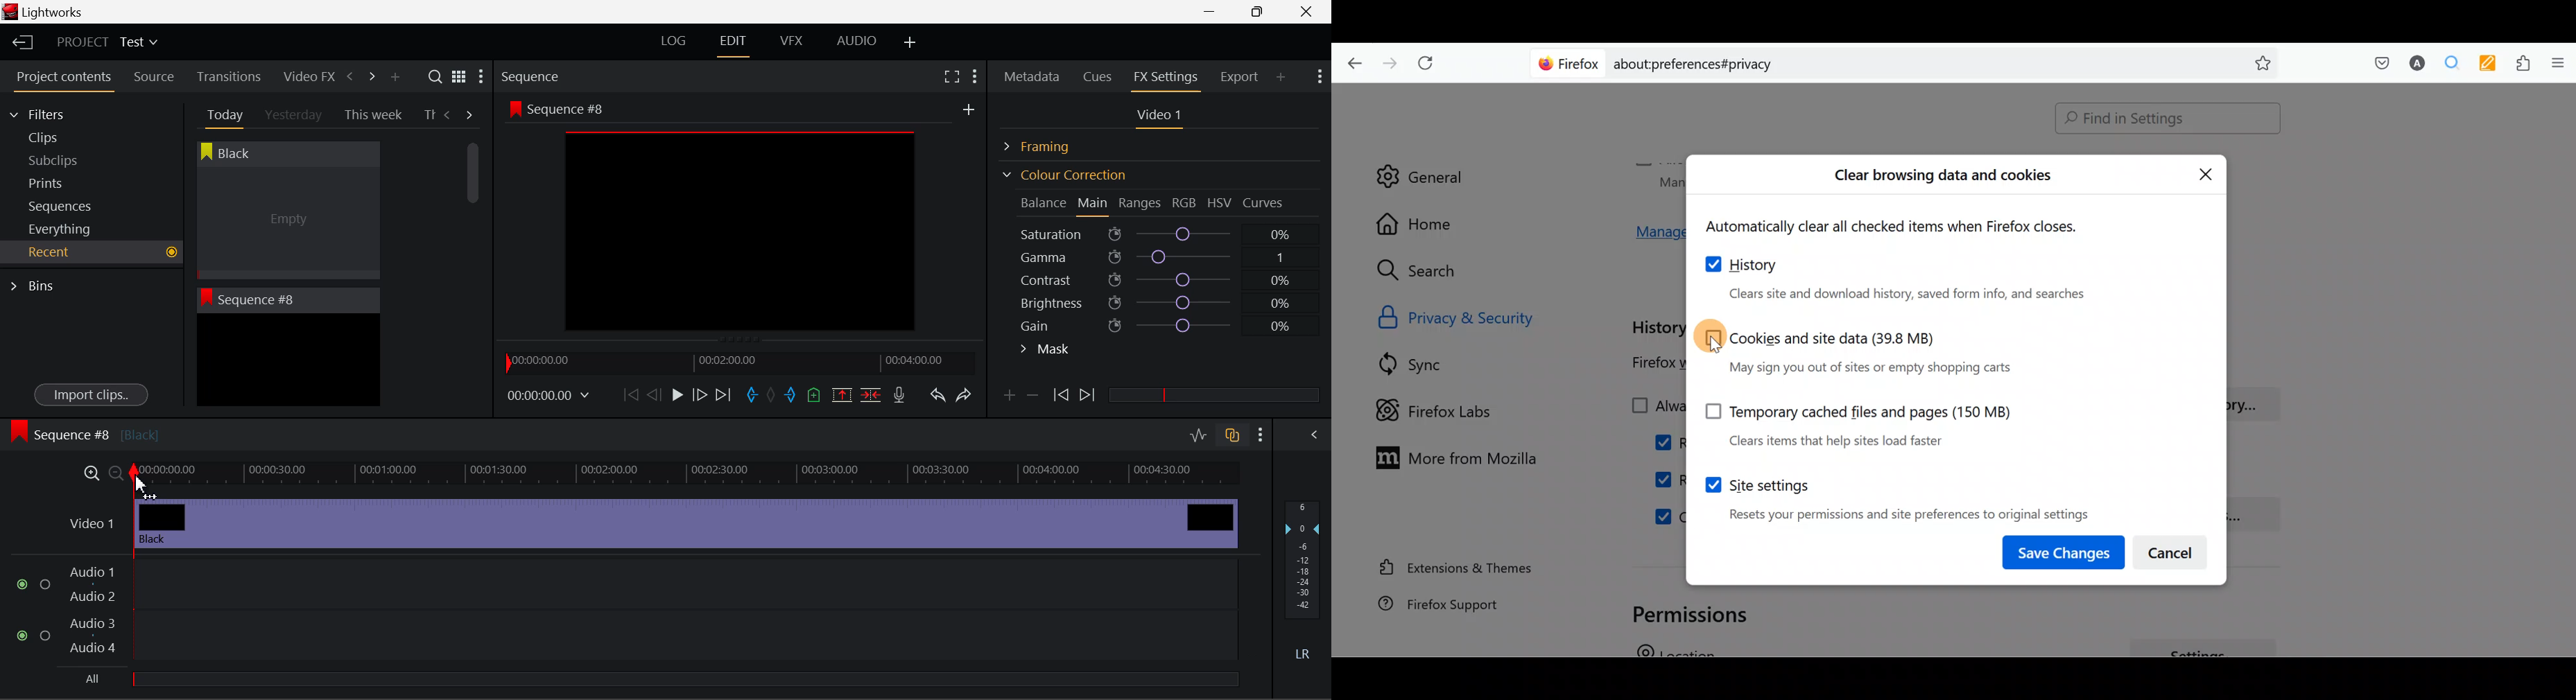 The height and width of the screenshot is (700, 2576). Describe the element at coordinates (2447, 64) in the screenshot. I see `Multiple search & highlight` at that location.